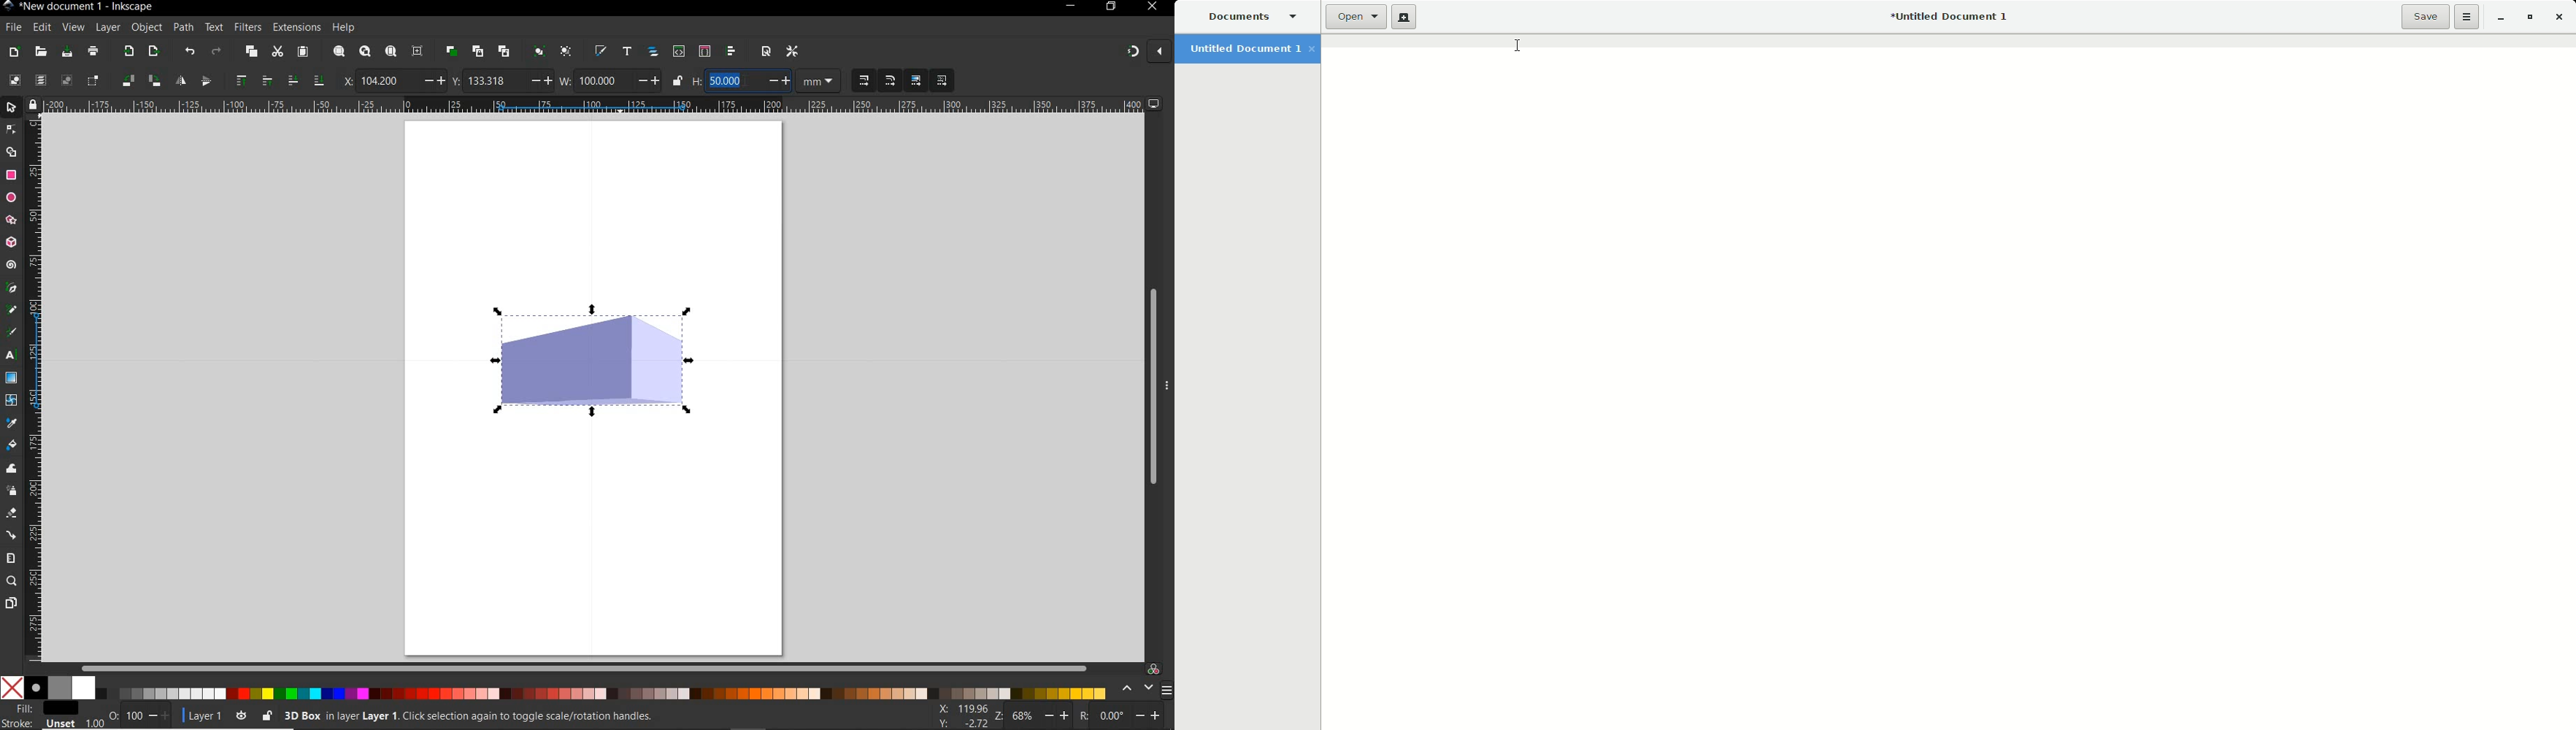 The image size is (2576, 756). What do you see at coordinates (10, 559) in the screenshot?
I see `measure tool` at bounding box center [10, 559].